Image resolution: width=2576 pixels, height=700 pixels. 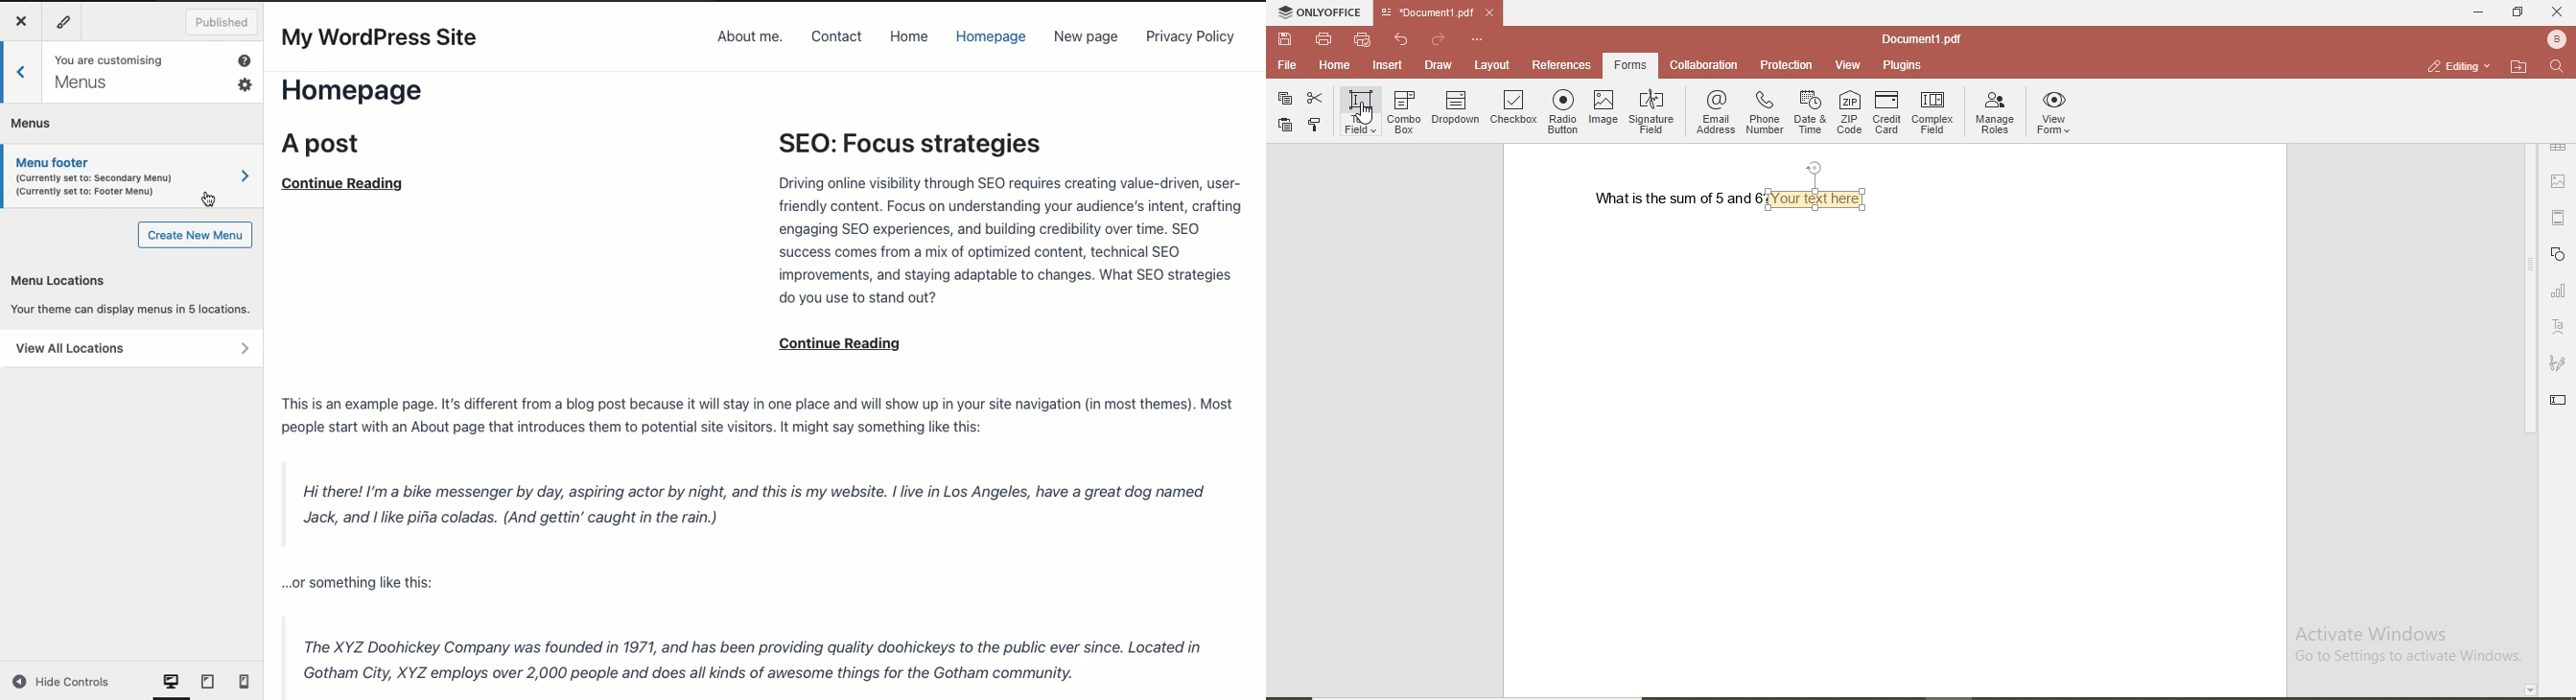 I want to click on margin, so click(x=2561, y=220).